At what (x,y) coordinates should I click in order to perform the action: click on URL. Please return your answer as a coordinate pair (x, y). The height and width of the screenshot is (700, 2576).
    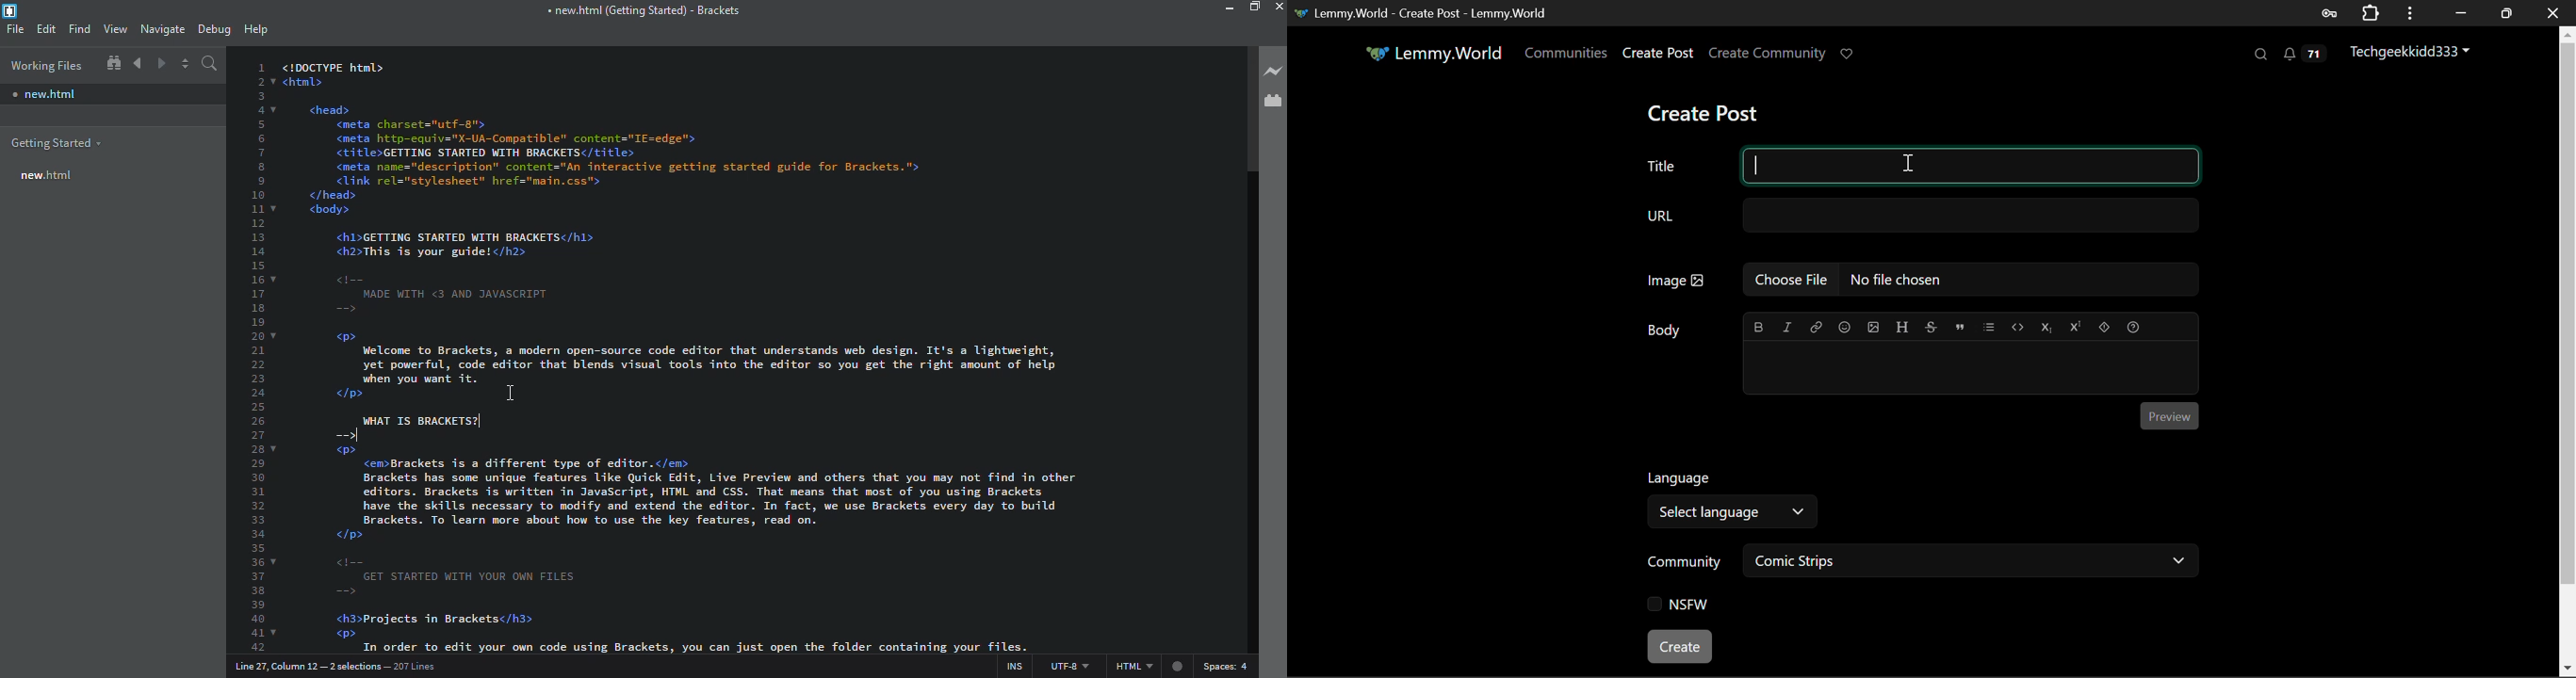
    Looking at the image, I should click on (1920, 216).